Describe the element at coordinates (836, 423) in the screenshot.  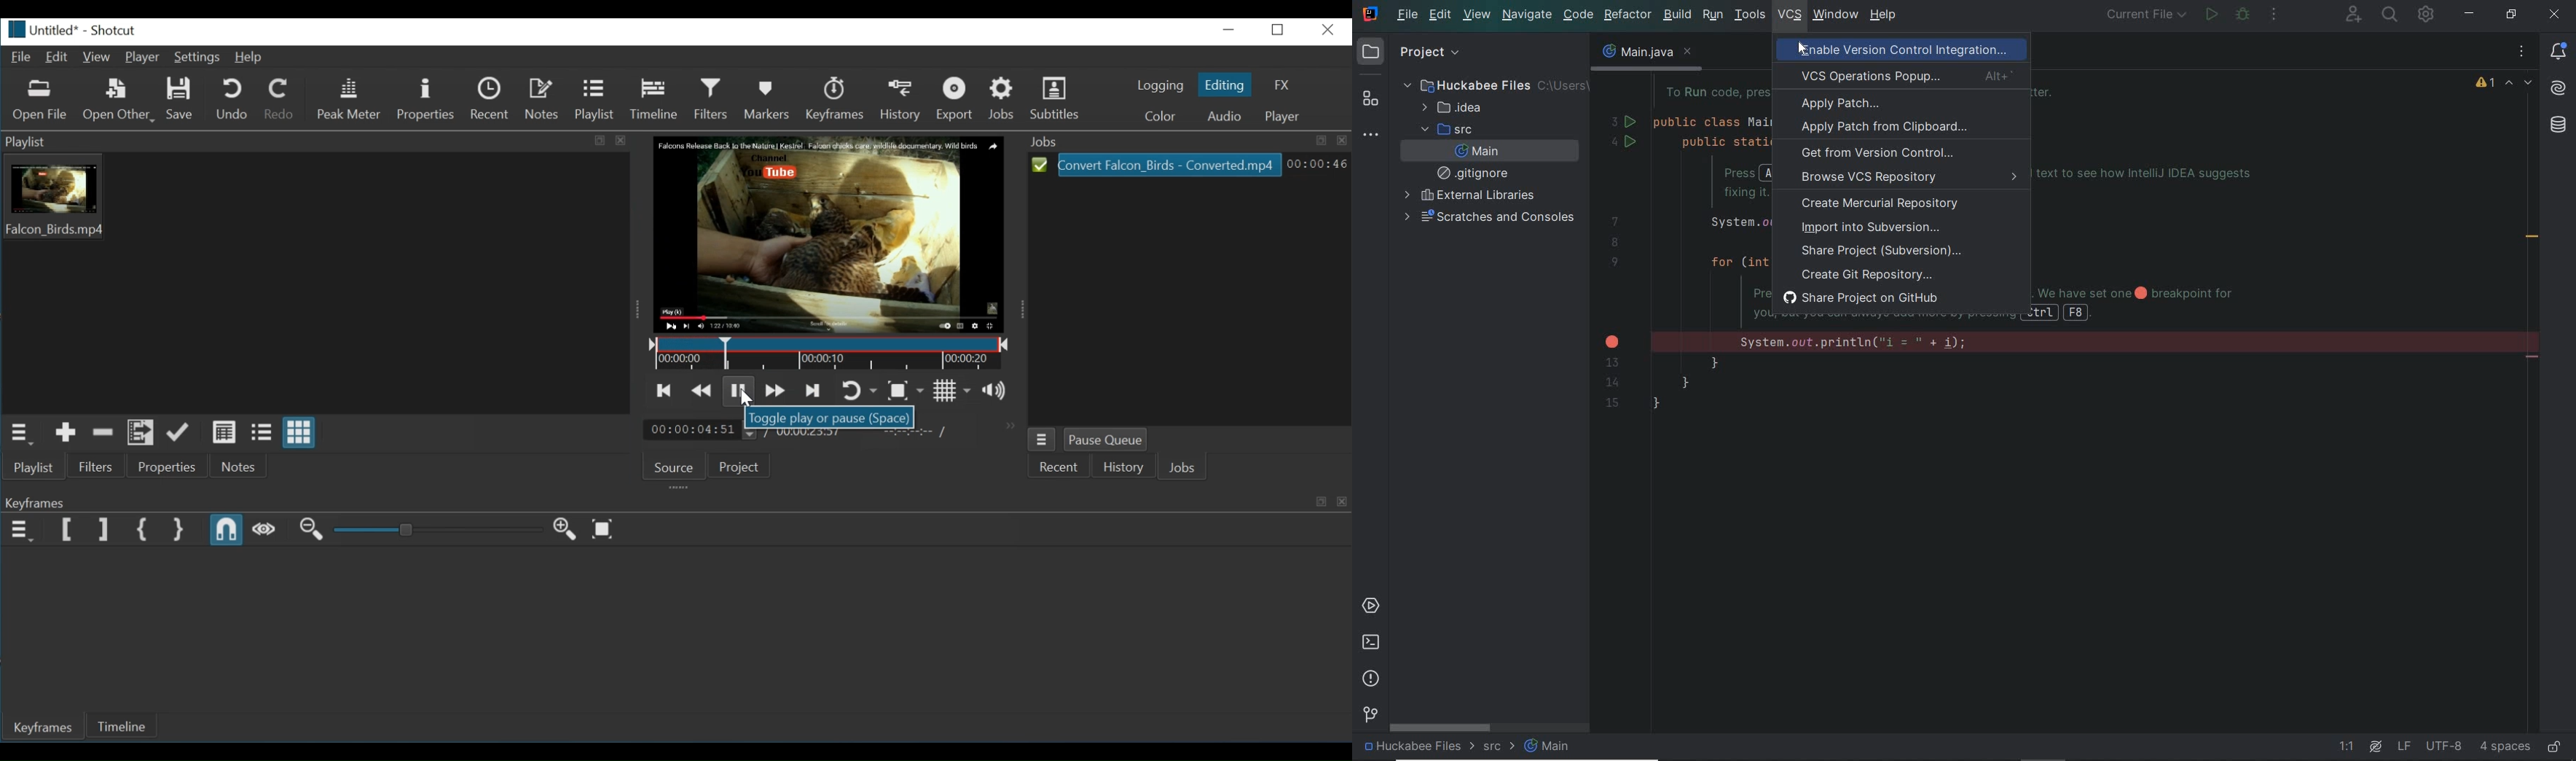
I see `Toggle play or pause(Space)` at that location.